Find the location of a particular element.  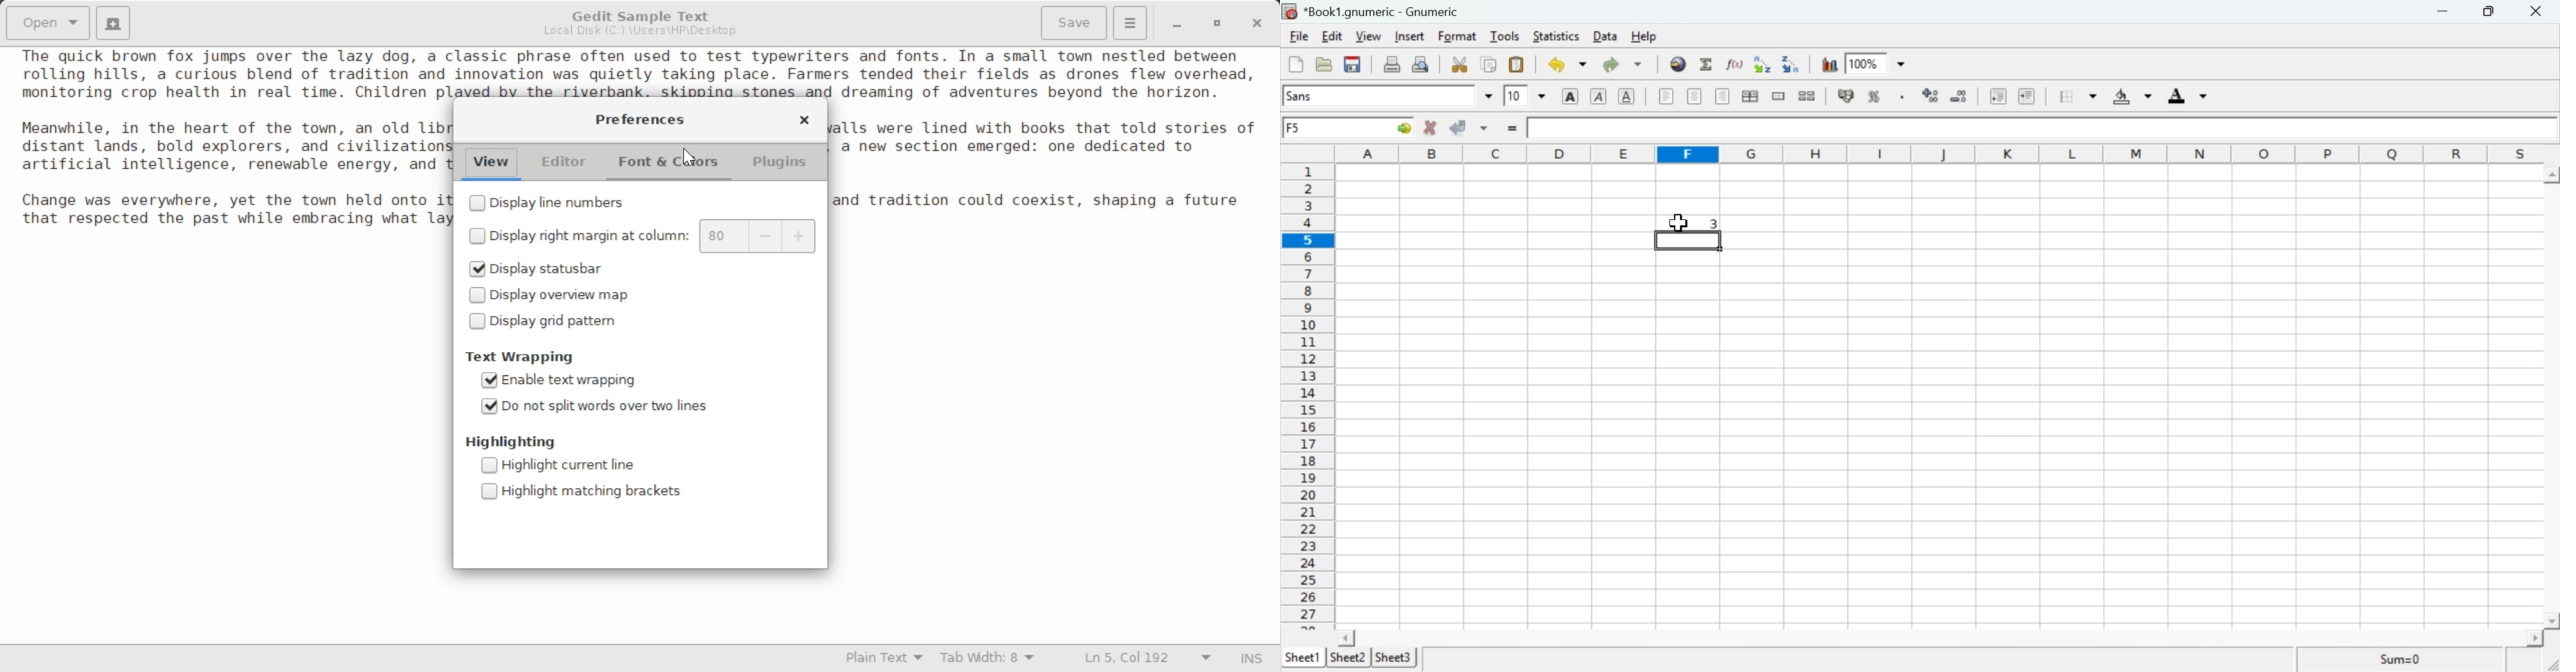

Close is located at coordinates (2537, 12).